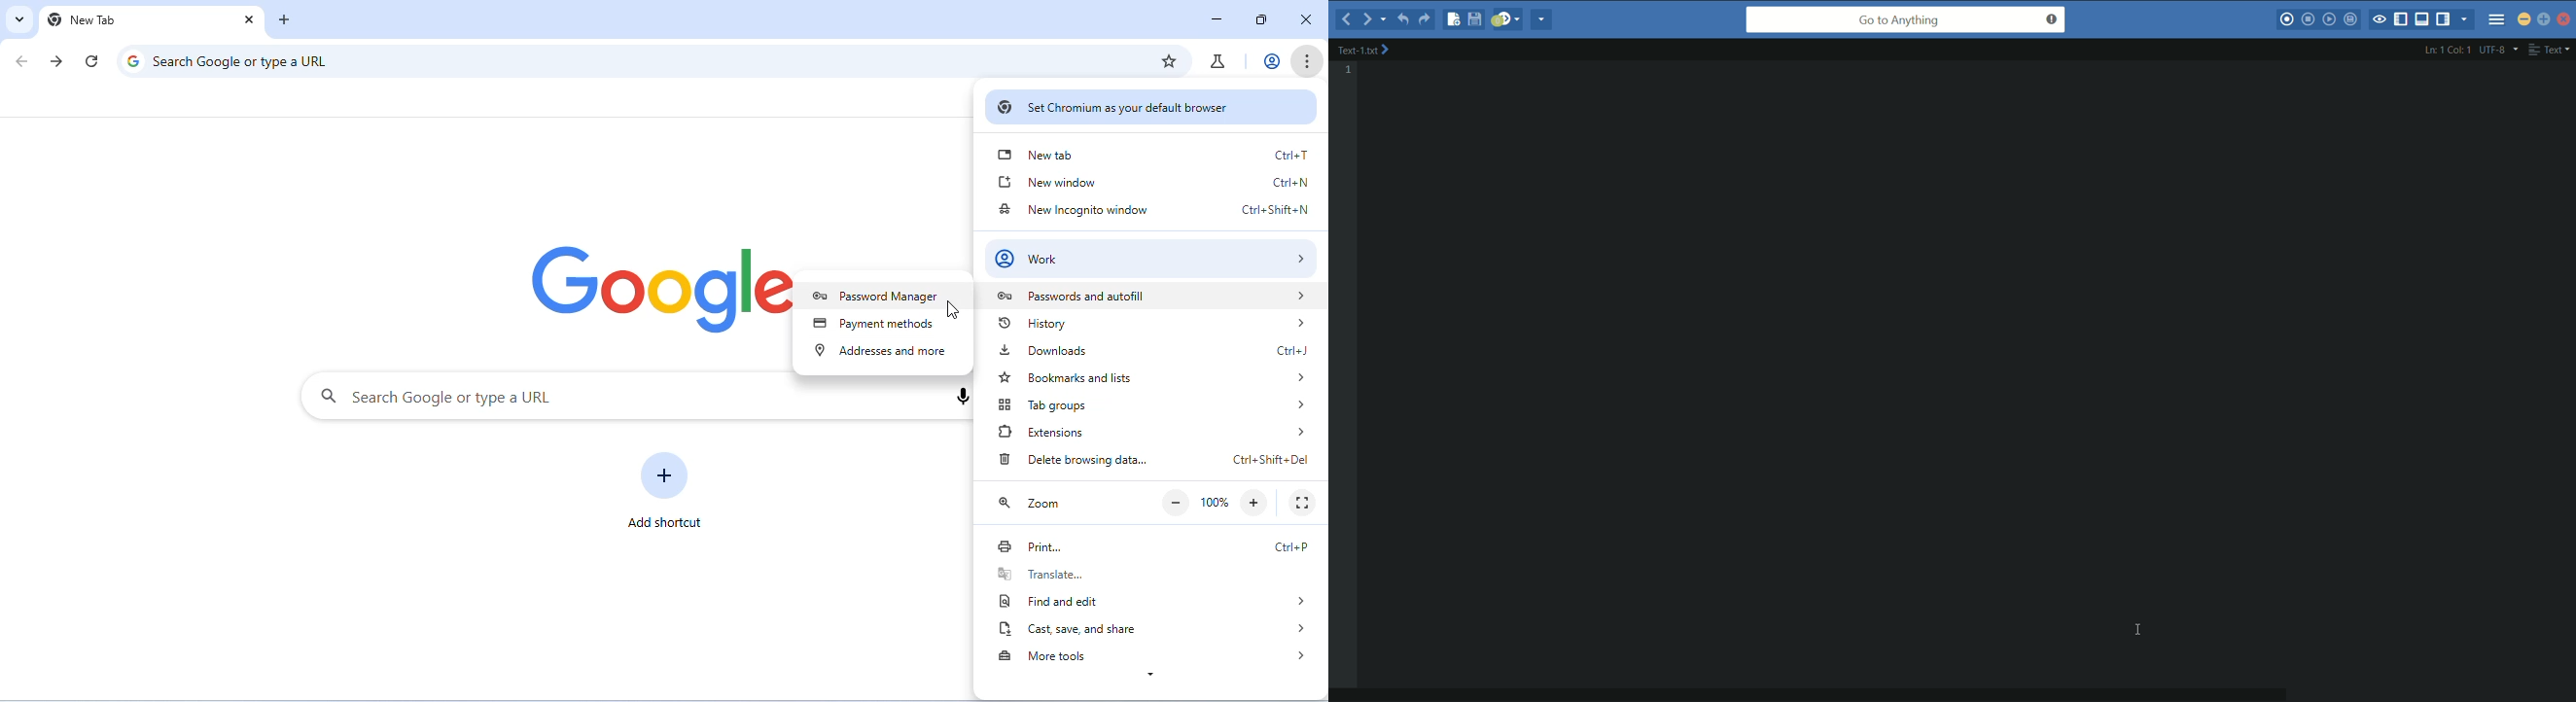 The height and width of the screenshot is (728, 2576). What do you see at coordinates (1152, 461) in the screenshot?
I see `delete browsing data Ctrl+Shift+Del` at bounding box center [1152, 461].